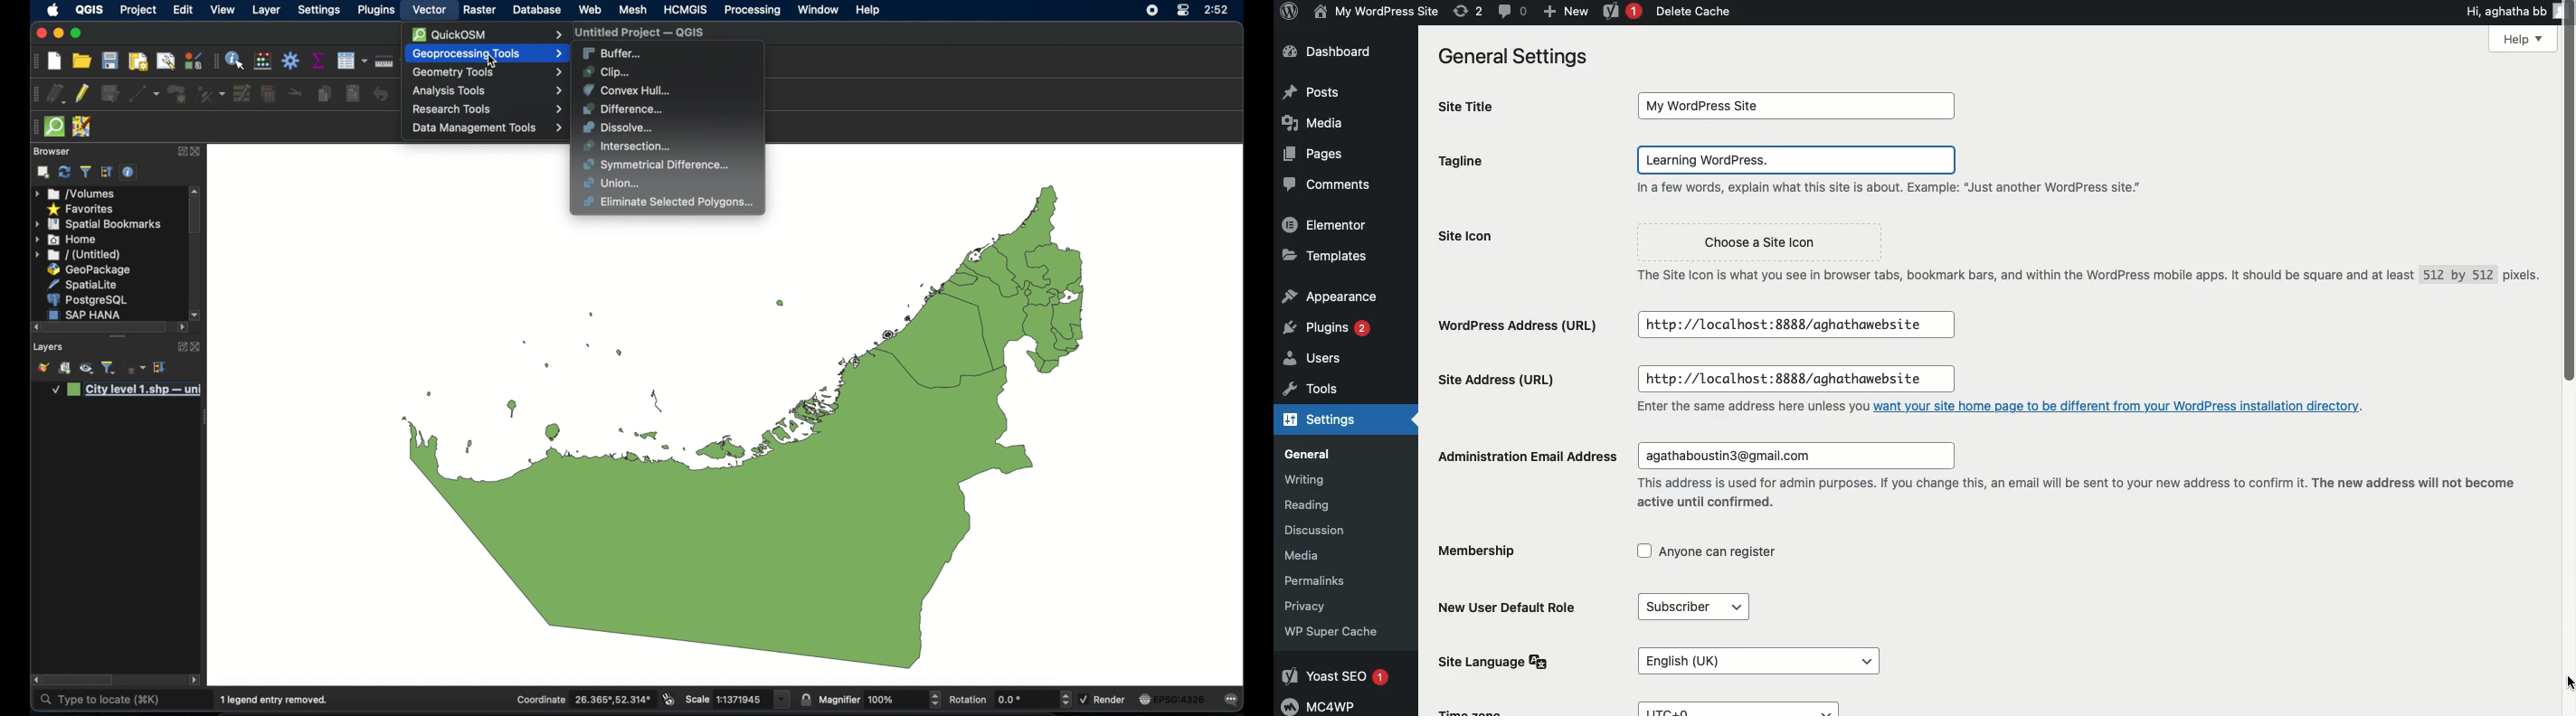 The height and width of the screenshot is (728, 2576). I want to click on scroll left arrow, so click(196, 681).